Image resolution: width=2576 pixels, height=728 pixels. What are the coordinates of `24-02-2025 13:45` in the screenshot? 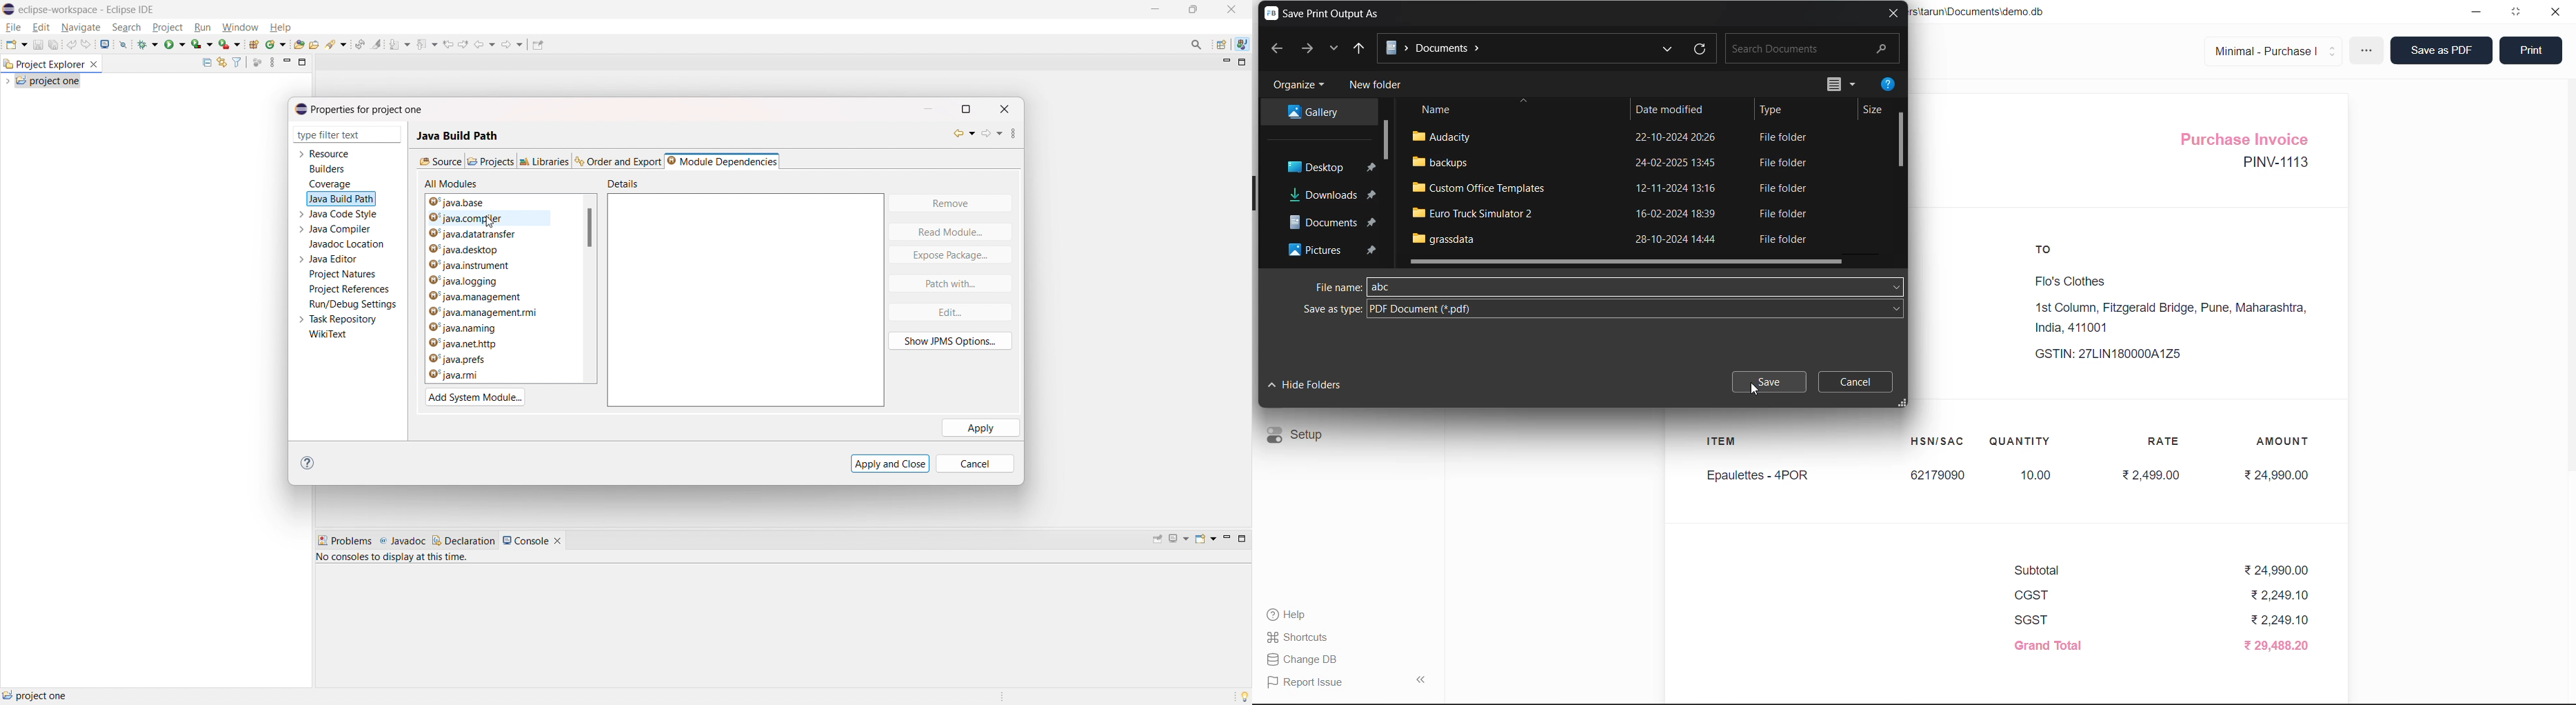 It's located at (1677, 163).